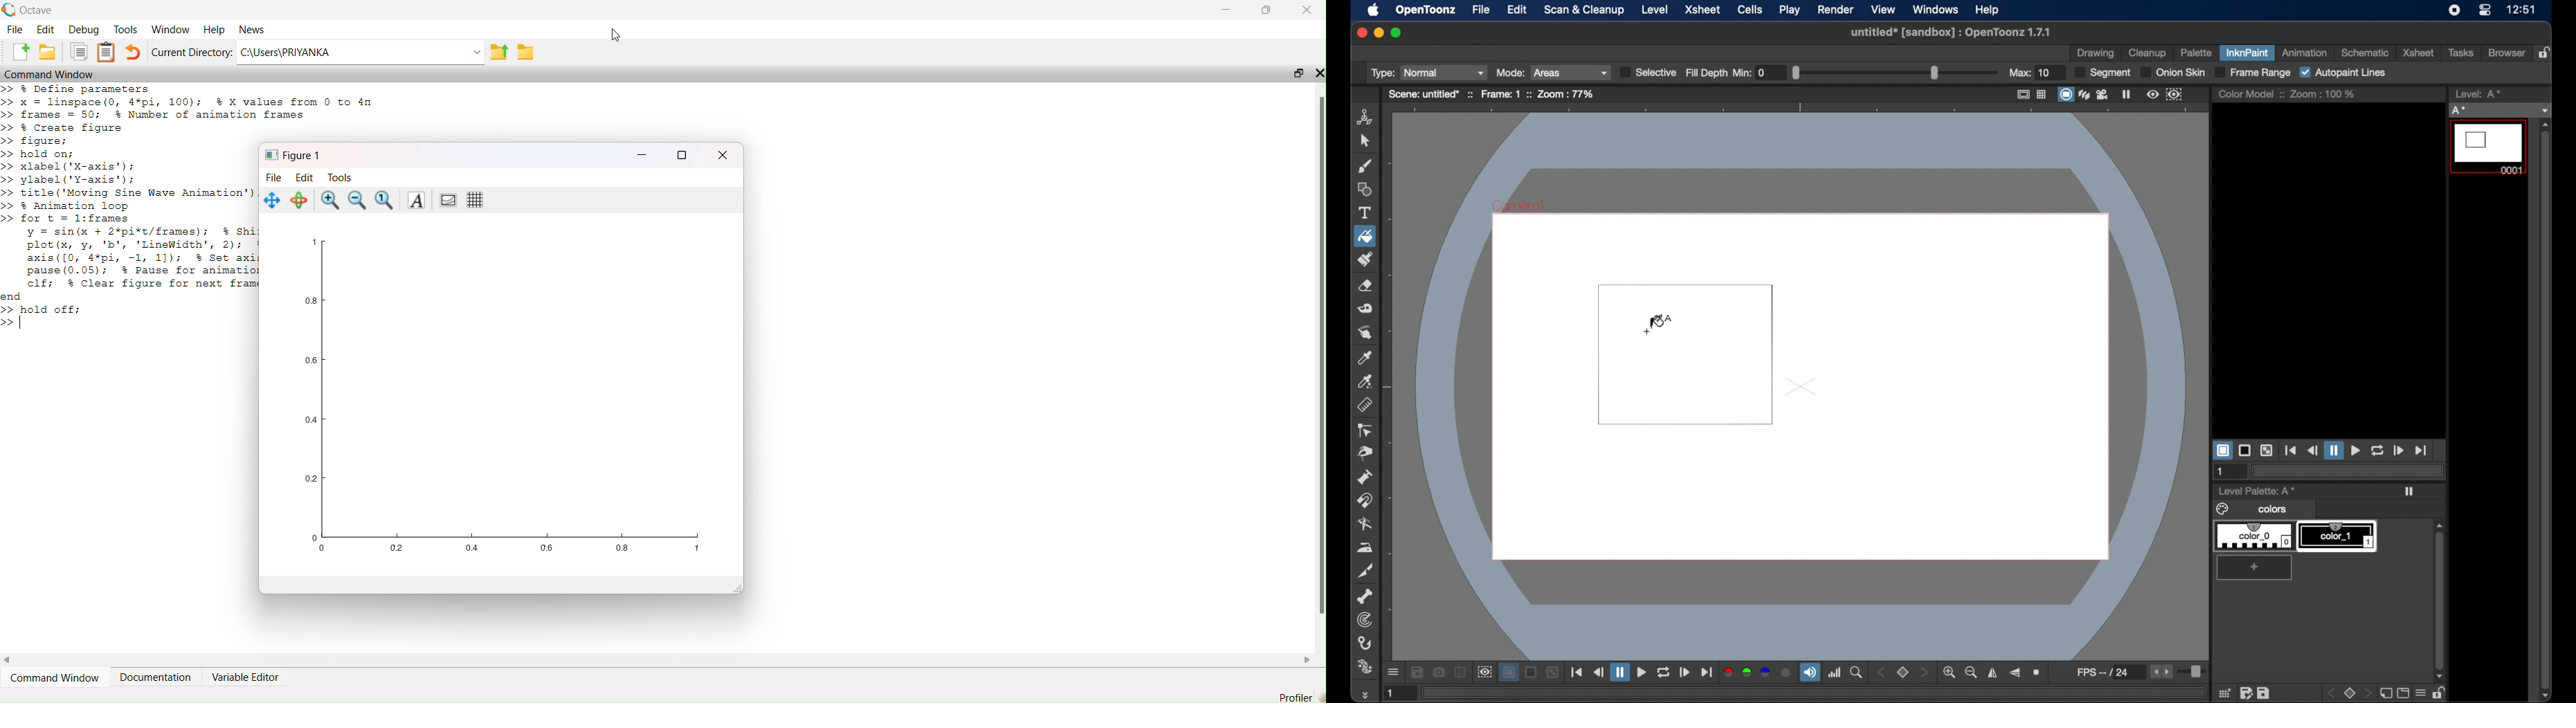 Image resolution: width=2576 pixels, height=728 pixels. I want to click on color_0, so click(2256, 536).